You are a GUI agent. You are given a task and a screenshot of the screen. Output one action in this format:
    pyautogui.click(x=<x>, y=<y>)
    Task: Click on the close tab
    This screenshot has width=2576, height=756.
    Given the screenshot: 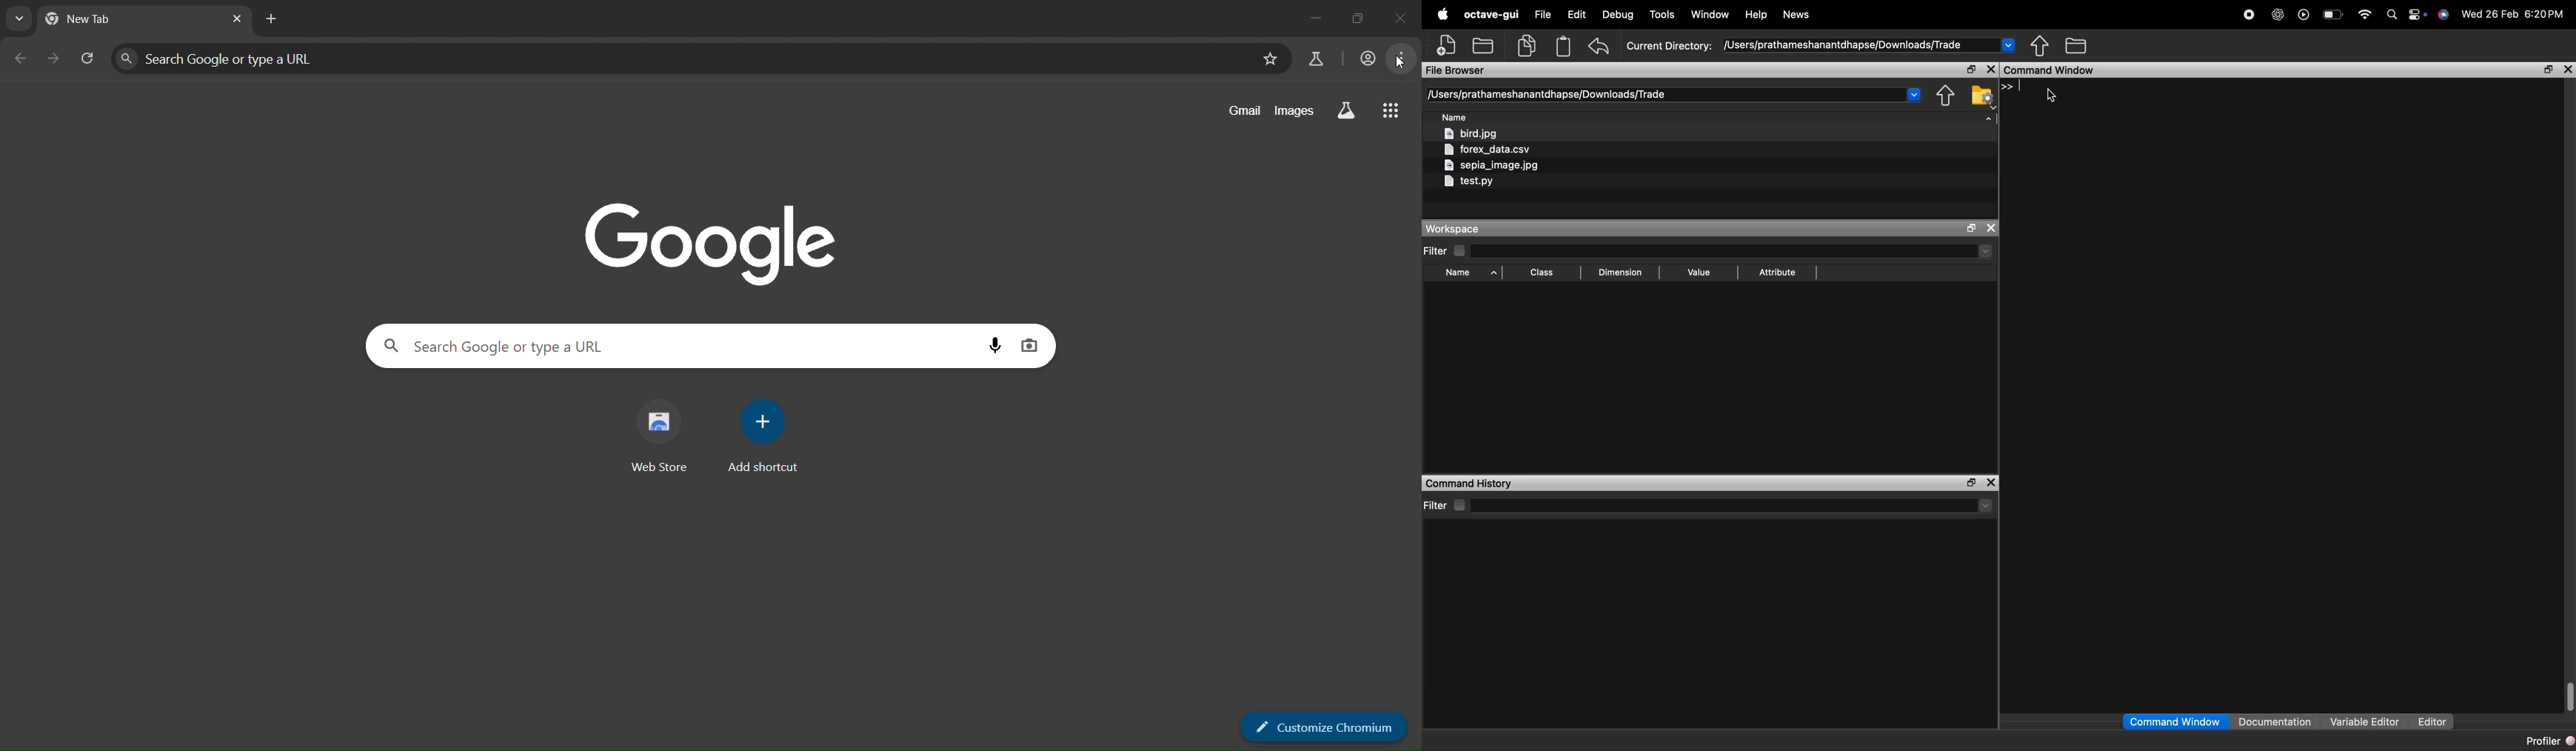 What is the action you would take?
    pyautogui.click(x=237, y=19)
    